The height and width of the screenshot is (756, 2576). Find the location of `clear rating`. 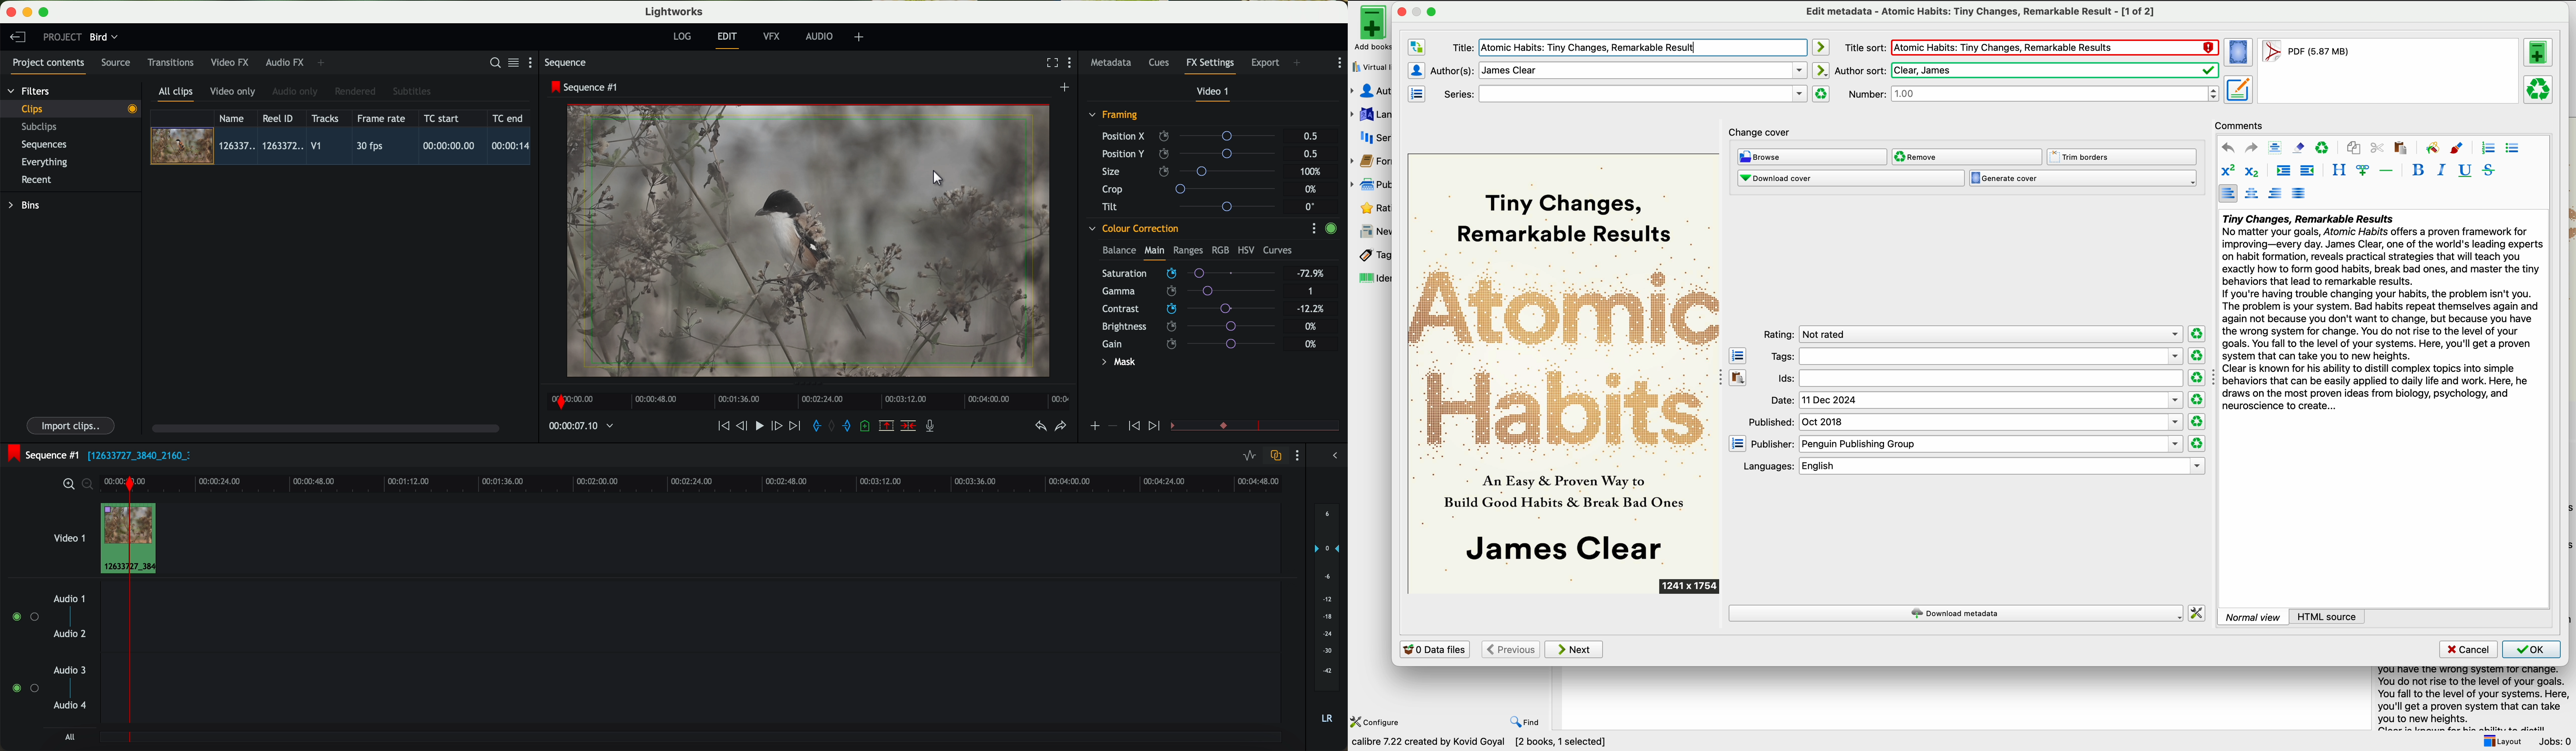

clear rating is located at coordinates (2197, 443).